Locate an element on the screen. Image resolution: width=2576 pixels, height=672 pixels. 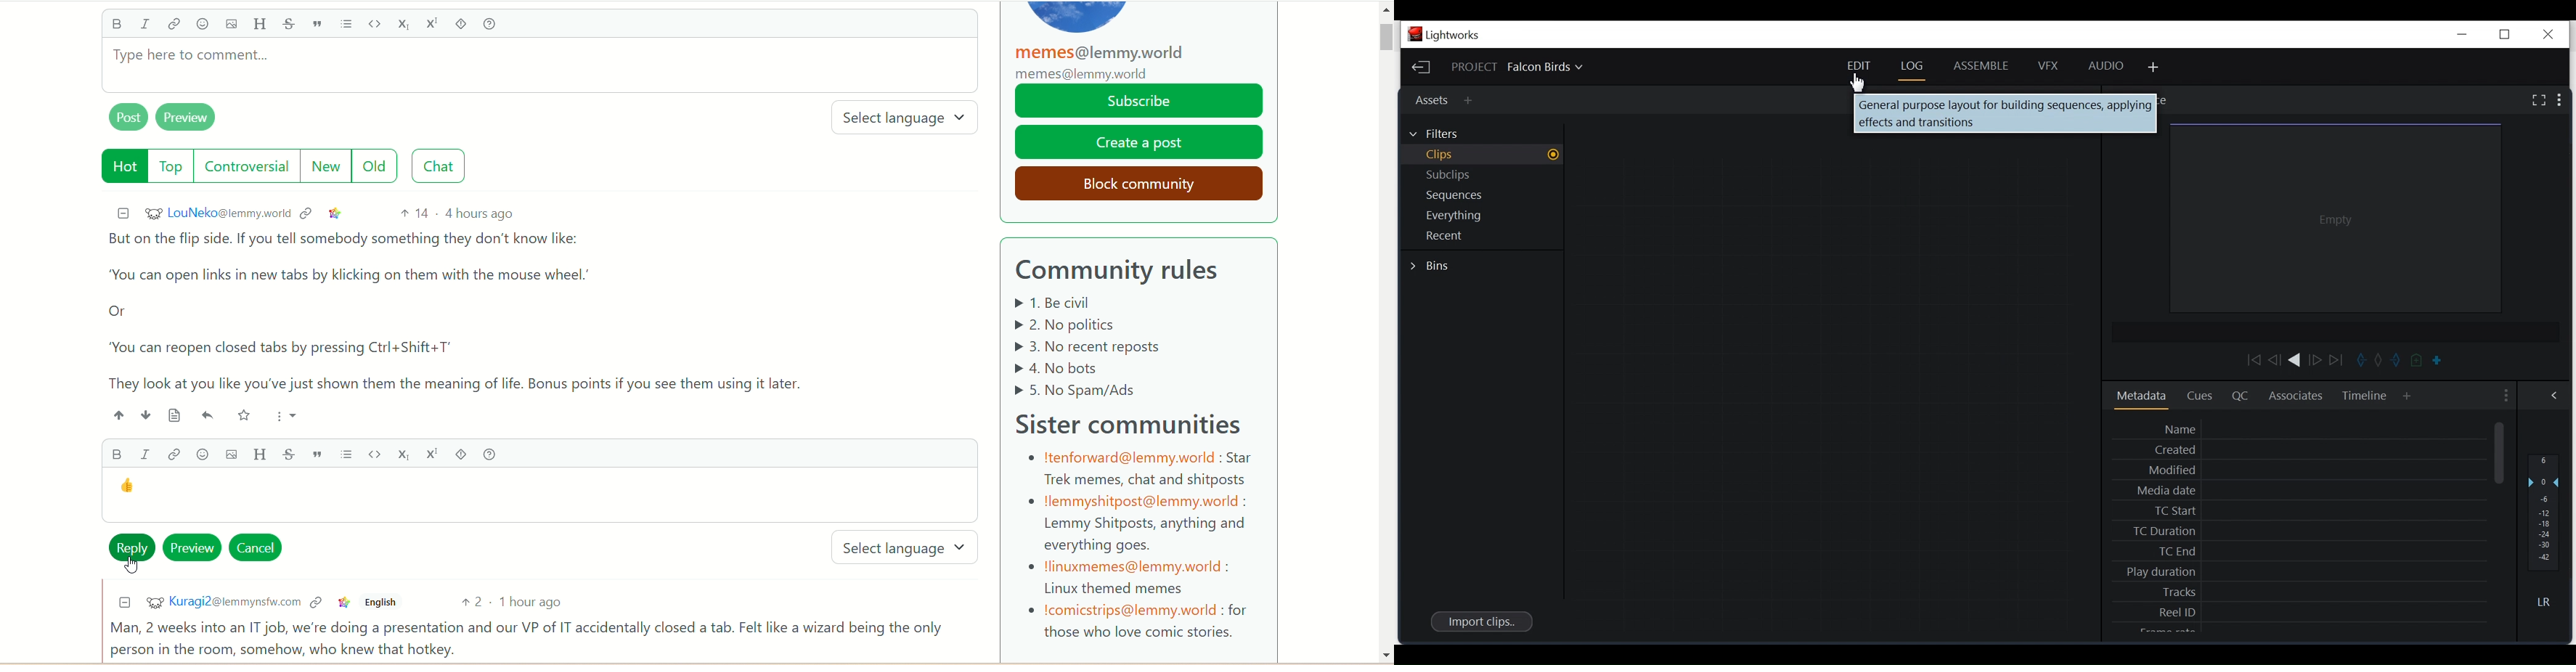
context is located at coordinates (309, 212).